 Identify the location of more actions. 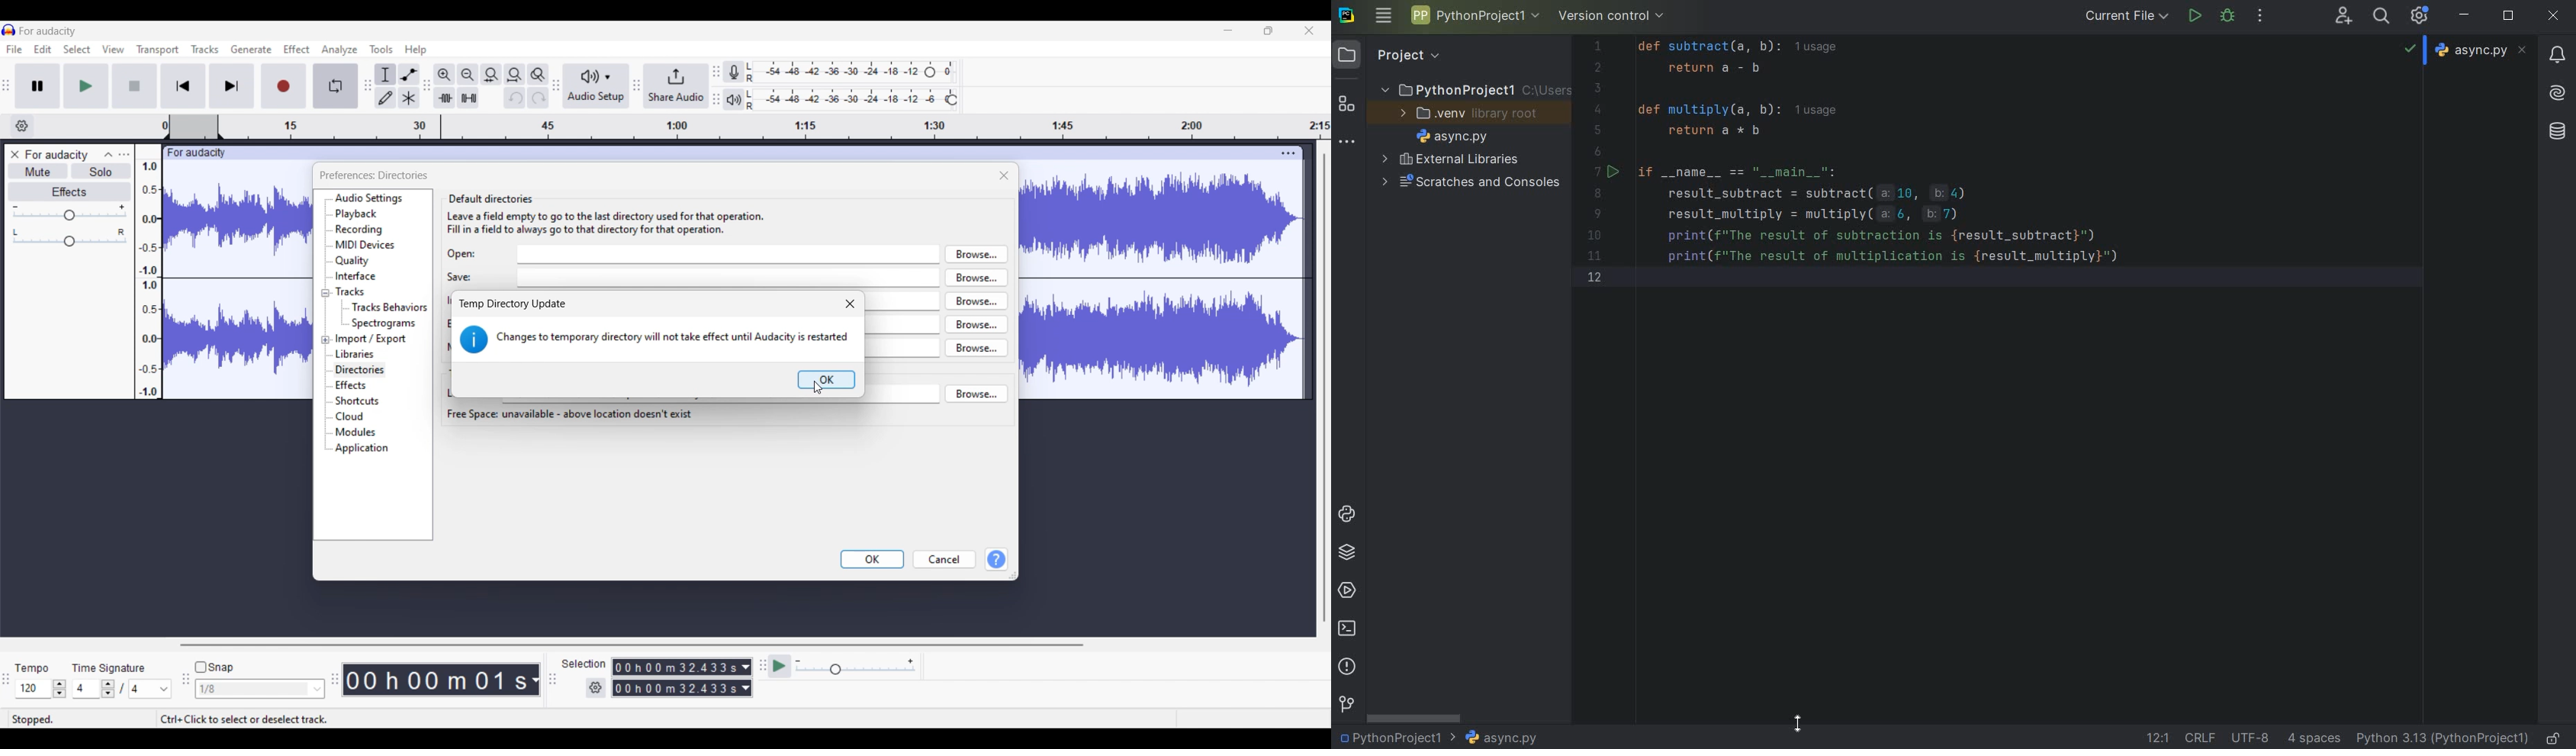
(2259, 17).